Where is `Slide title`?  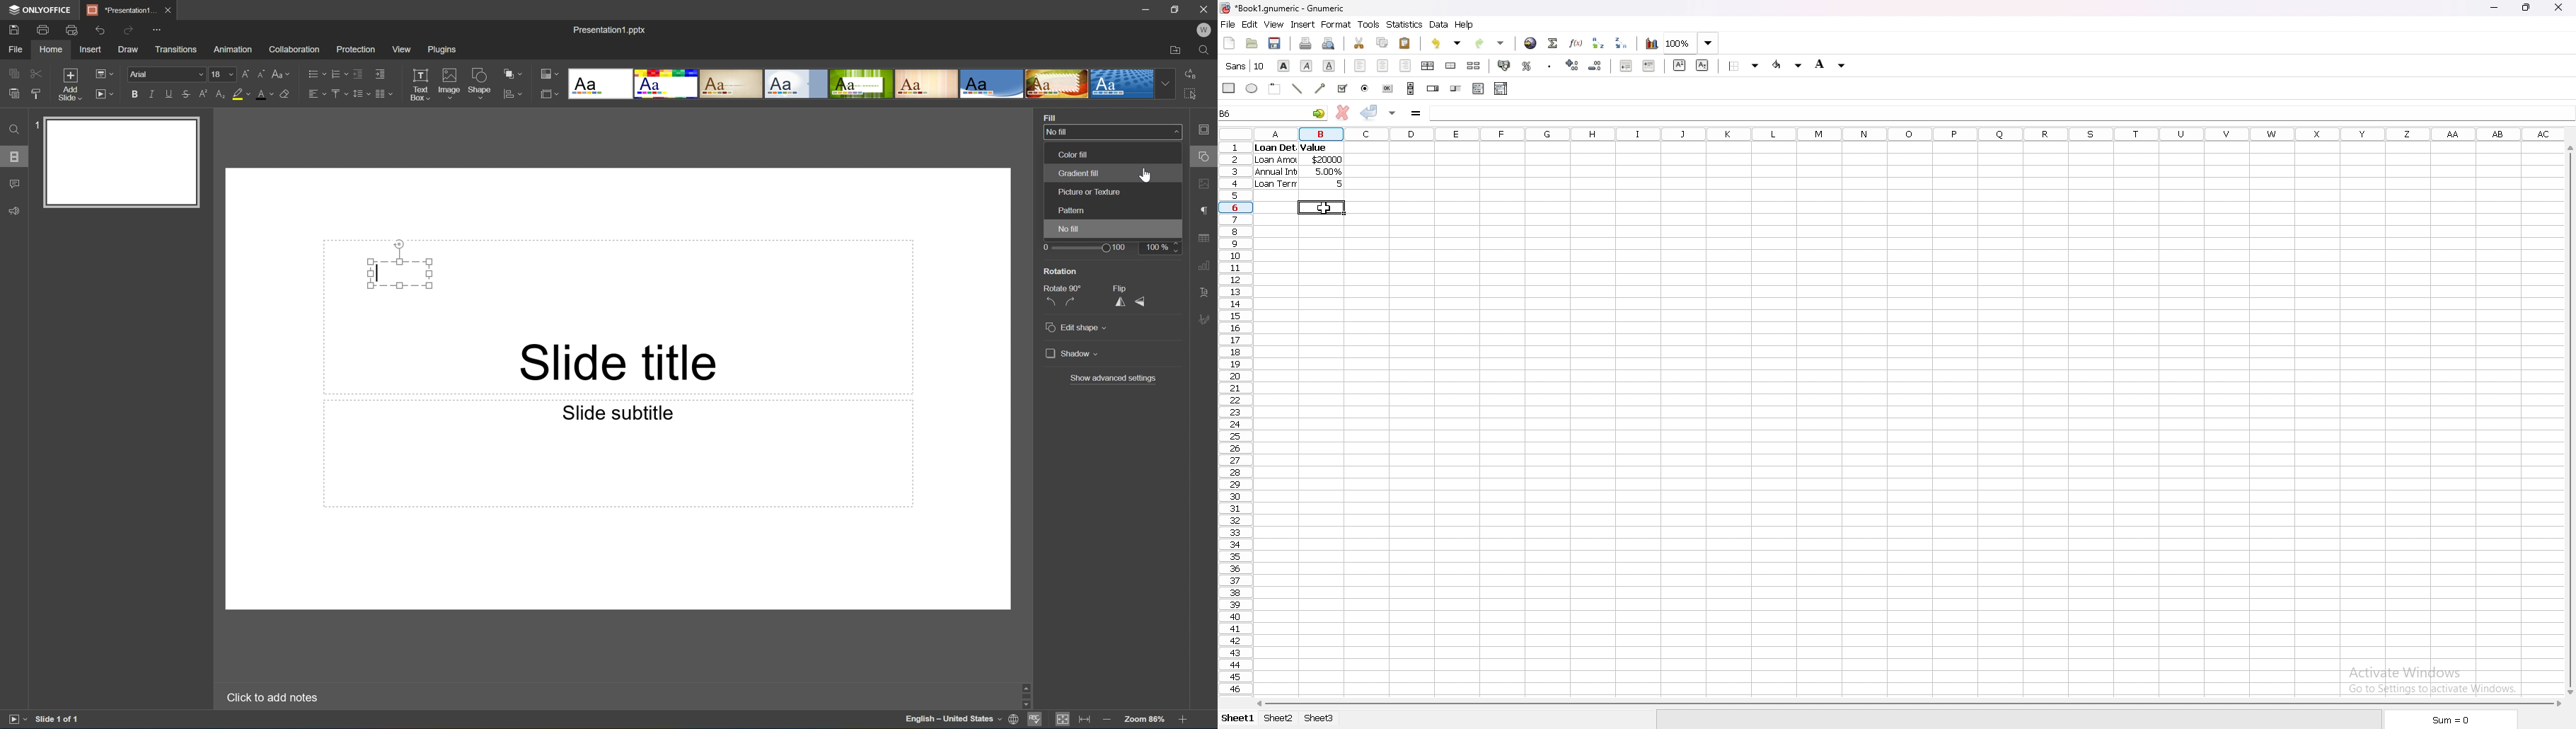 Slide title is located at coordinates (622, 361).